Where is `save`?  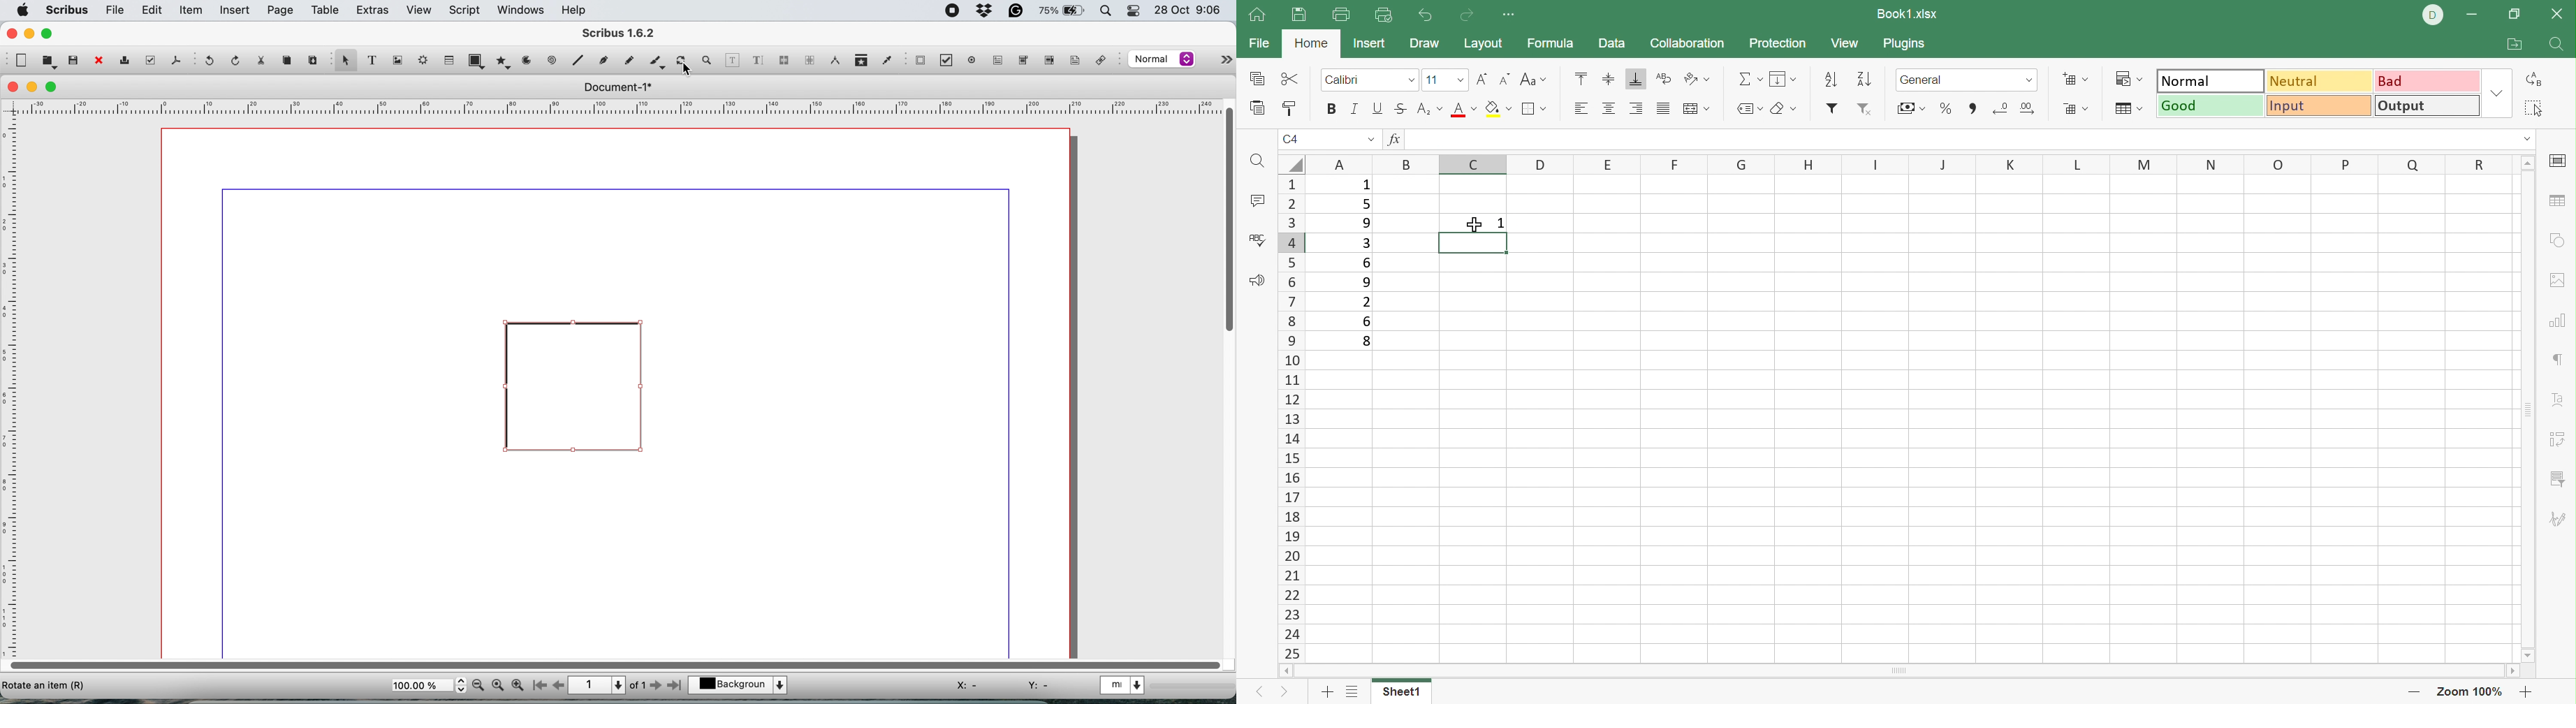
save is located at coordinates (73, 60).